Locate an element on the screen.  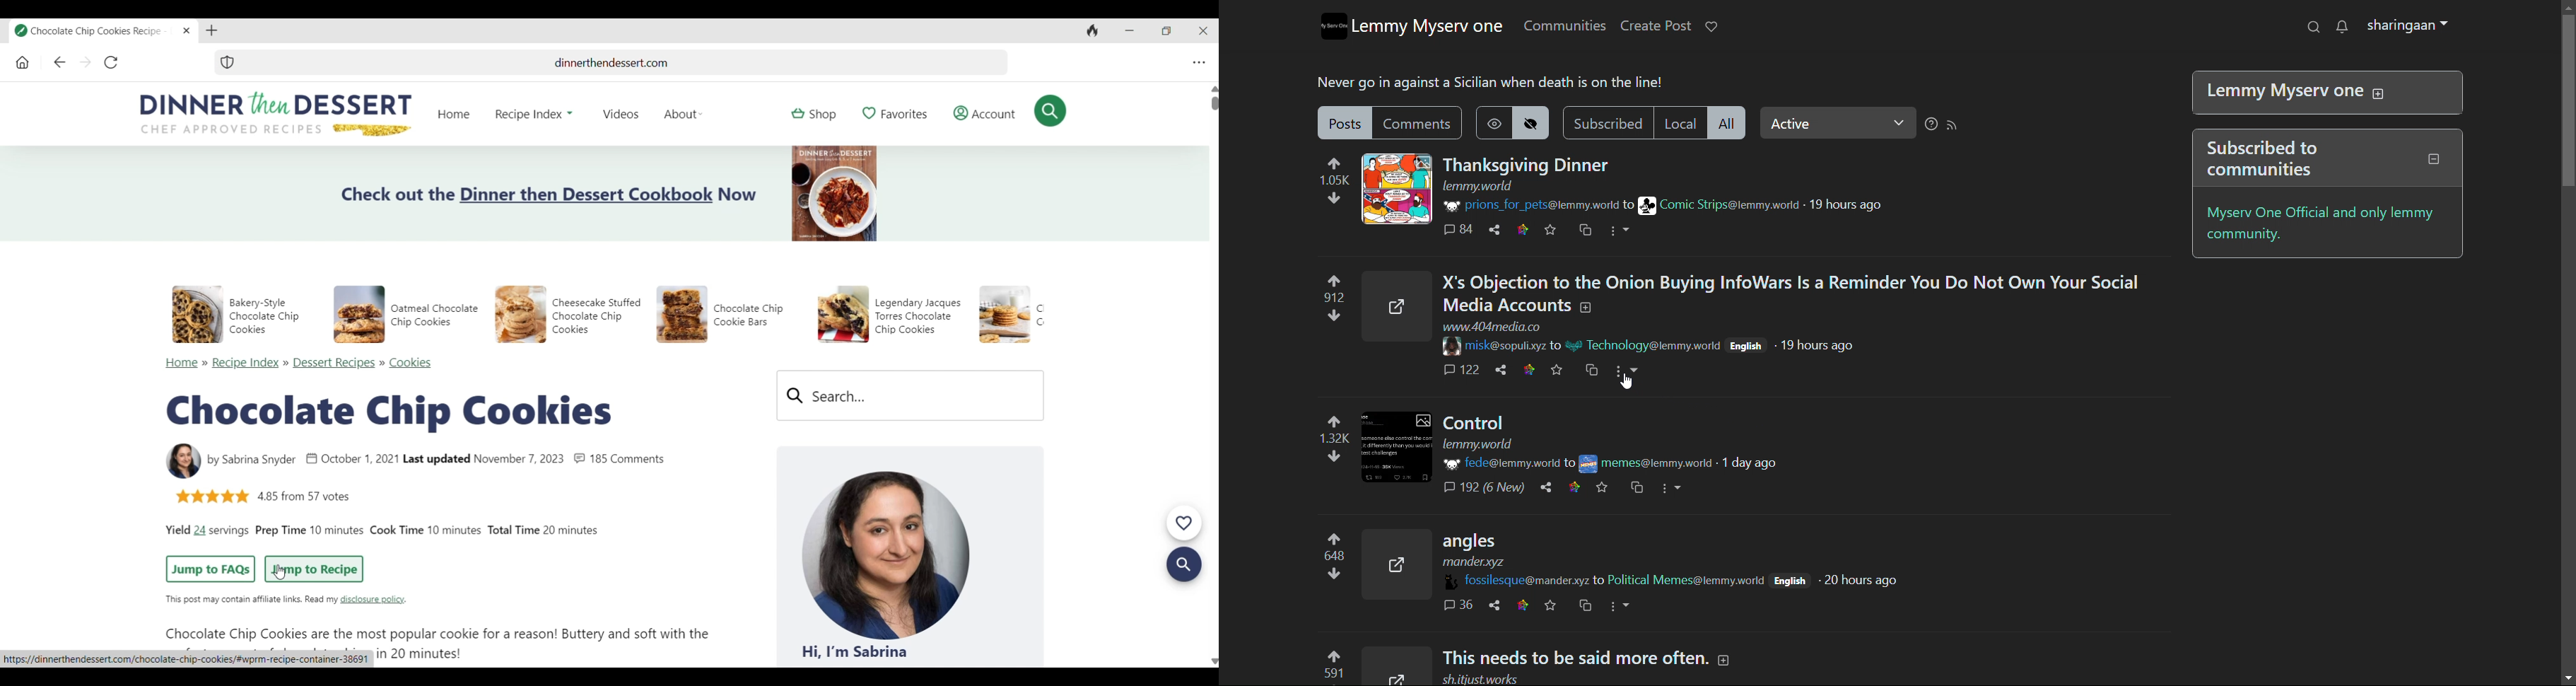
share is located at coordinates (1497, 371).